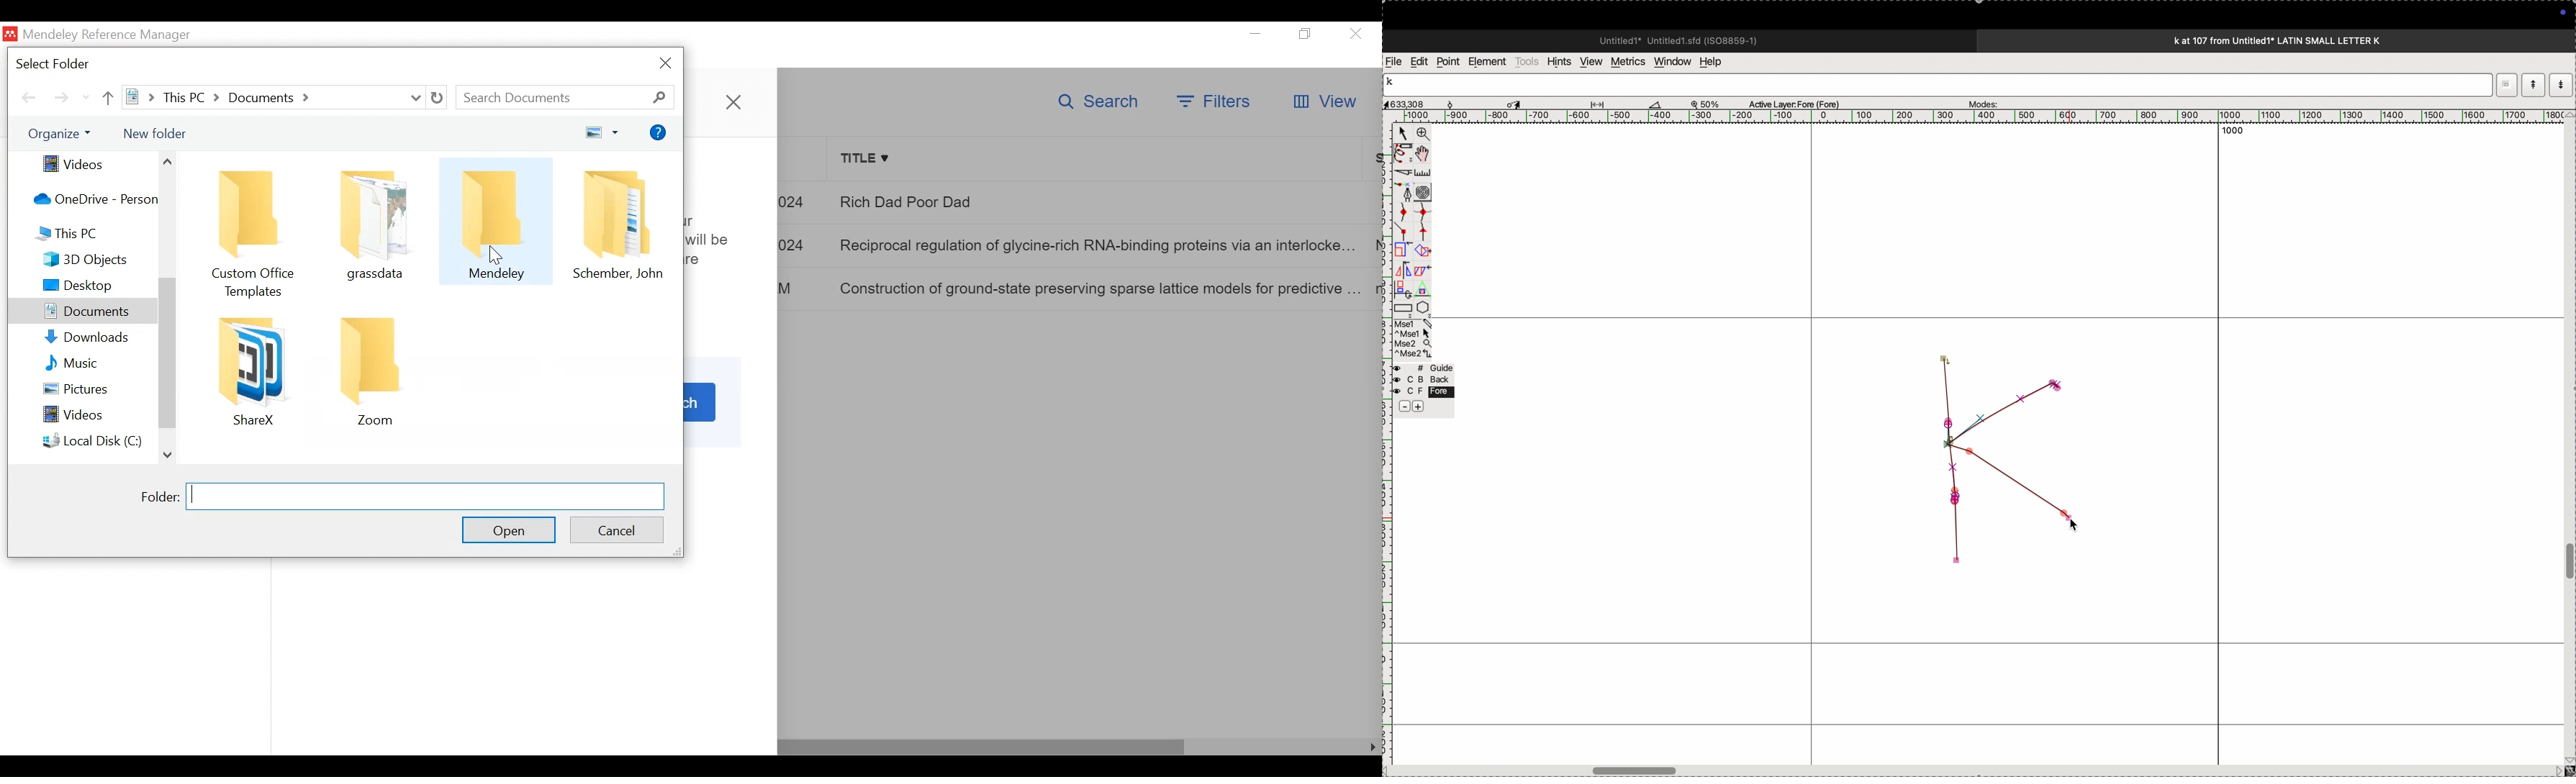 This screenshot has width=2576, height=784. I want to click on scroll down, so click(86, 99).